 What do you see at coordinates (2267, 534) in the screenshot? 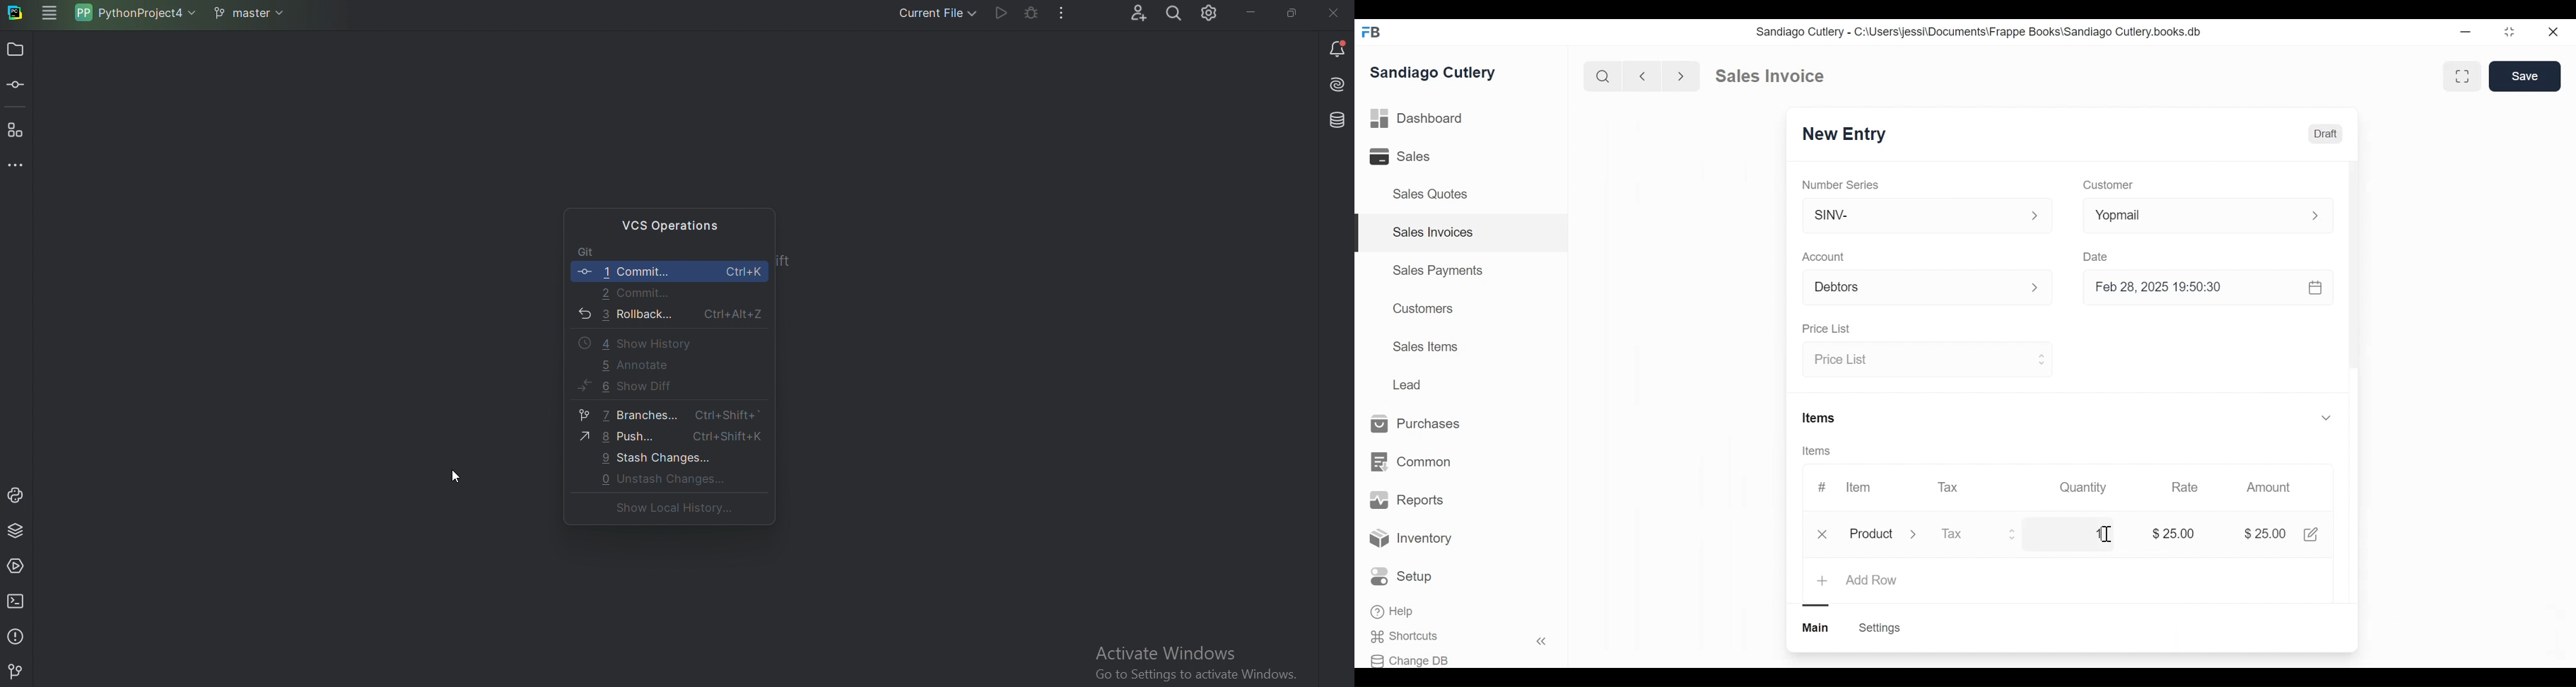
I see `$25.00` at bounding box center [2267, 534].